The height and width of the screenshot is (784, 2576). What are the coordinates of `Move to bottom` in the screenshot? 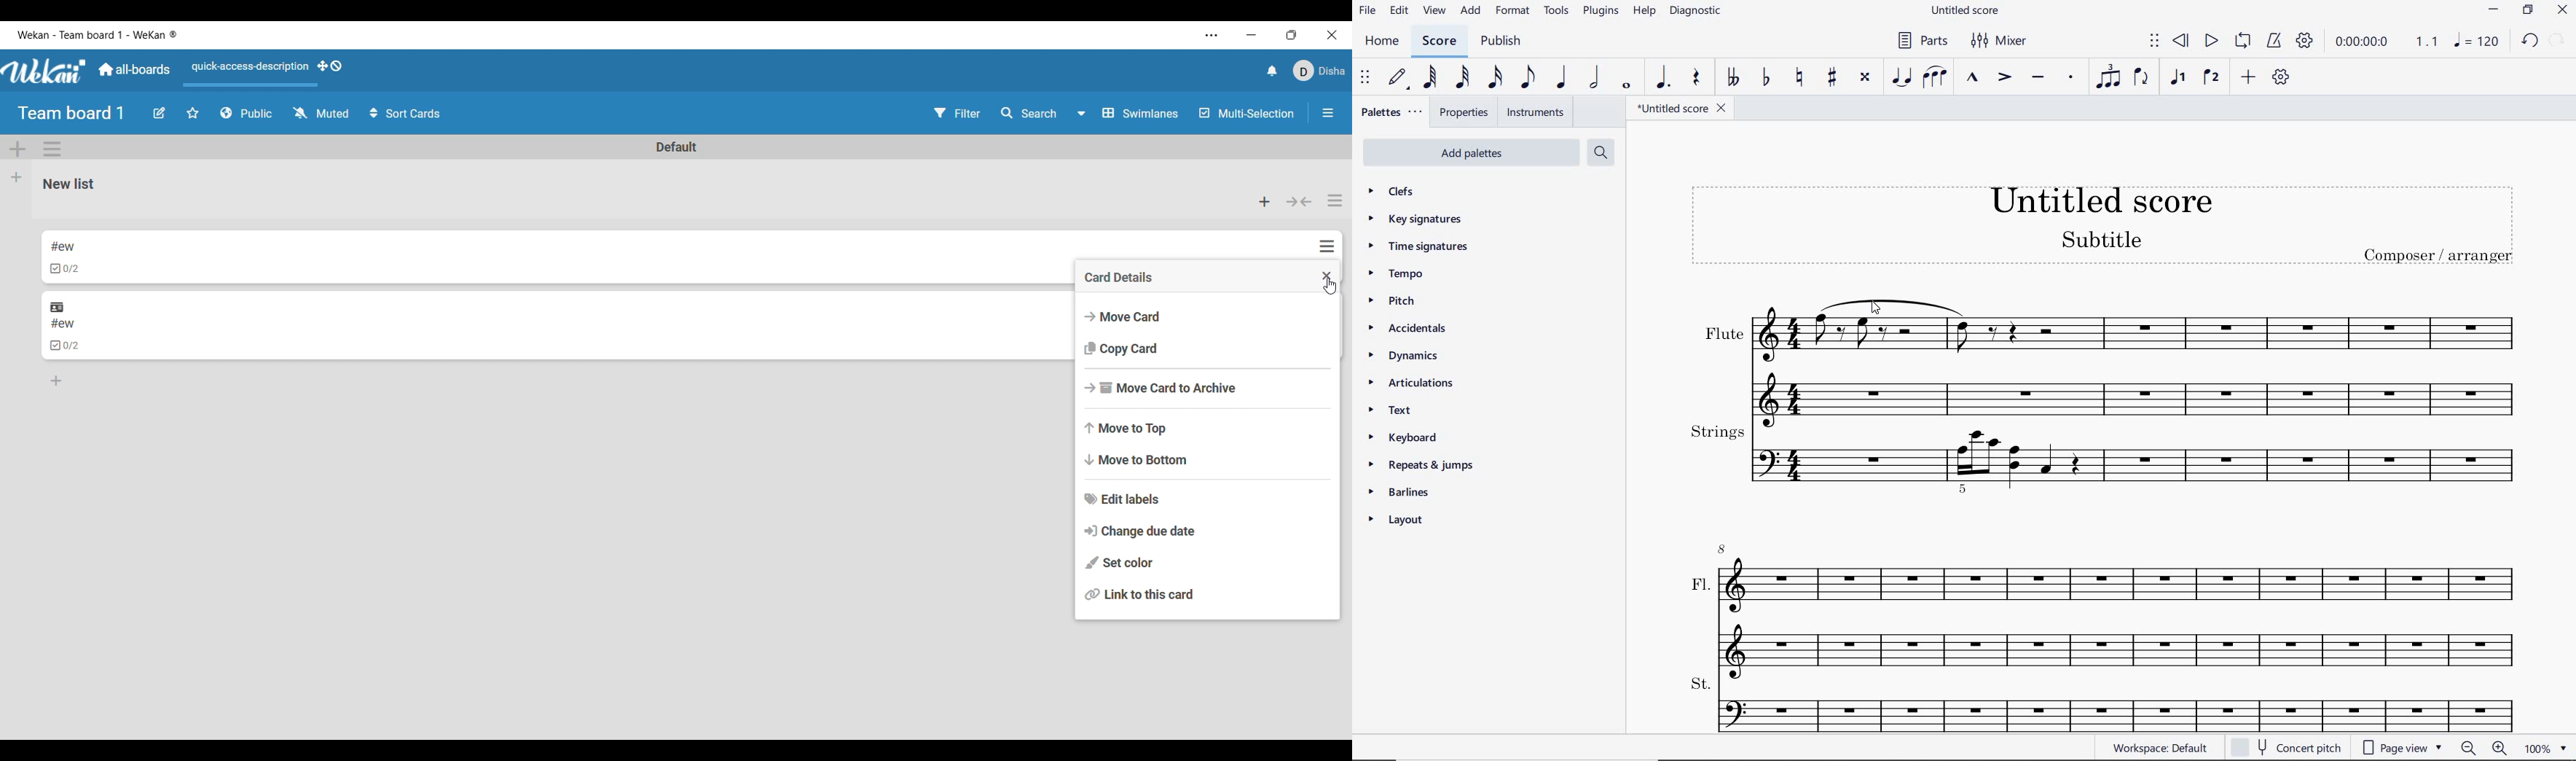 It's located at (1207, 460).